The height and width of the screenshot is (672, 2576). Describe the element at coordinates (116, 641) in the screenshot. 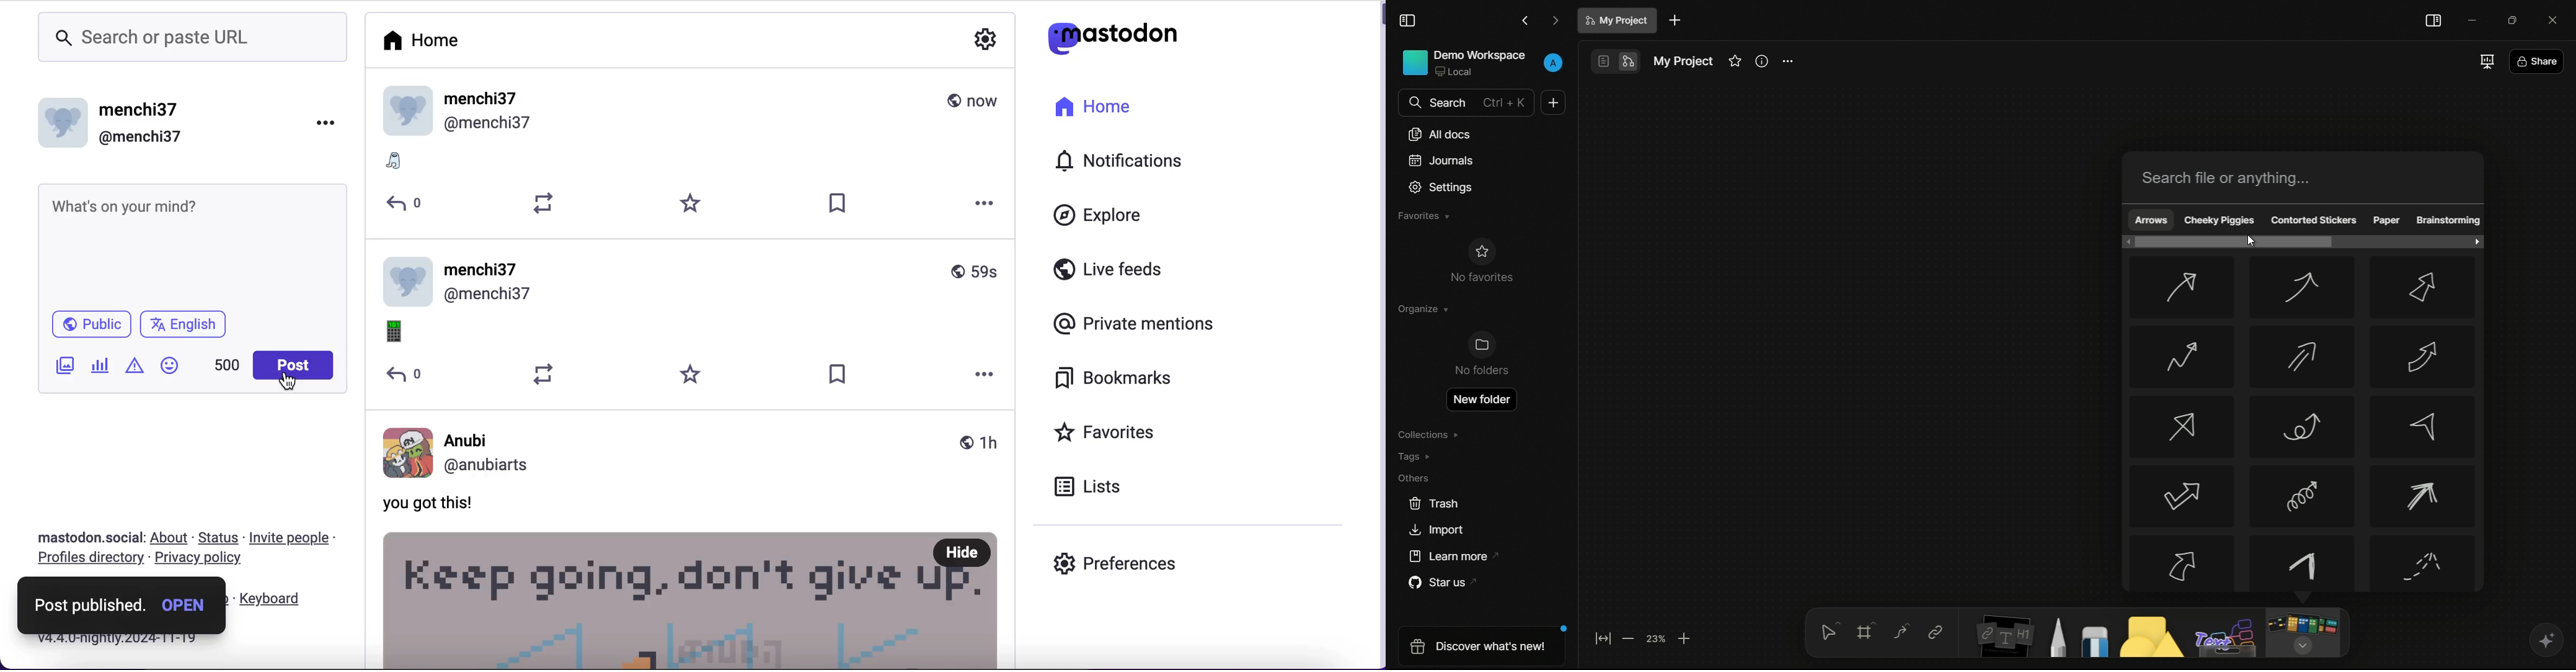

I see `v4.4.0-nightly.2024-11-19` at that location.